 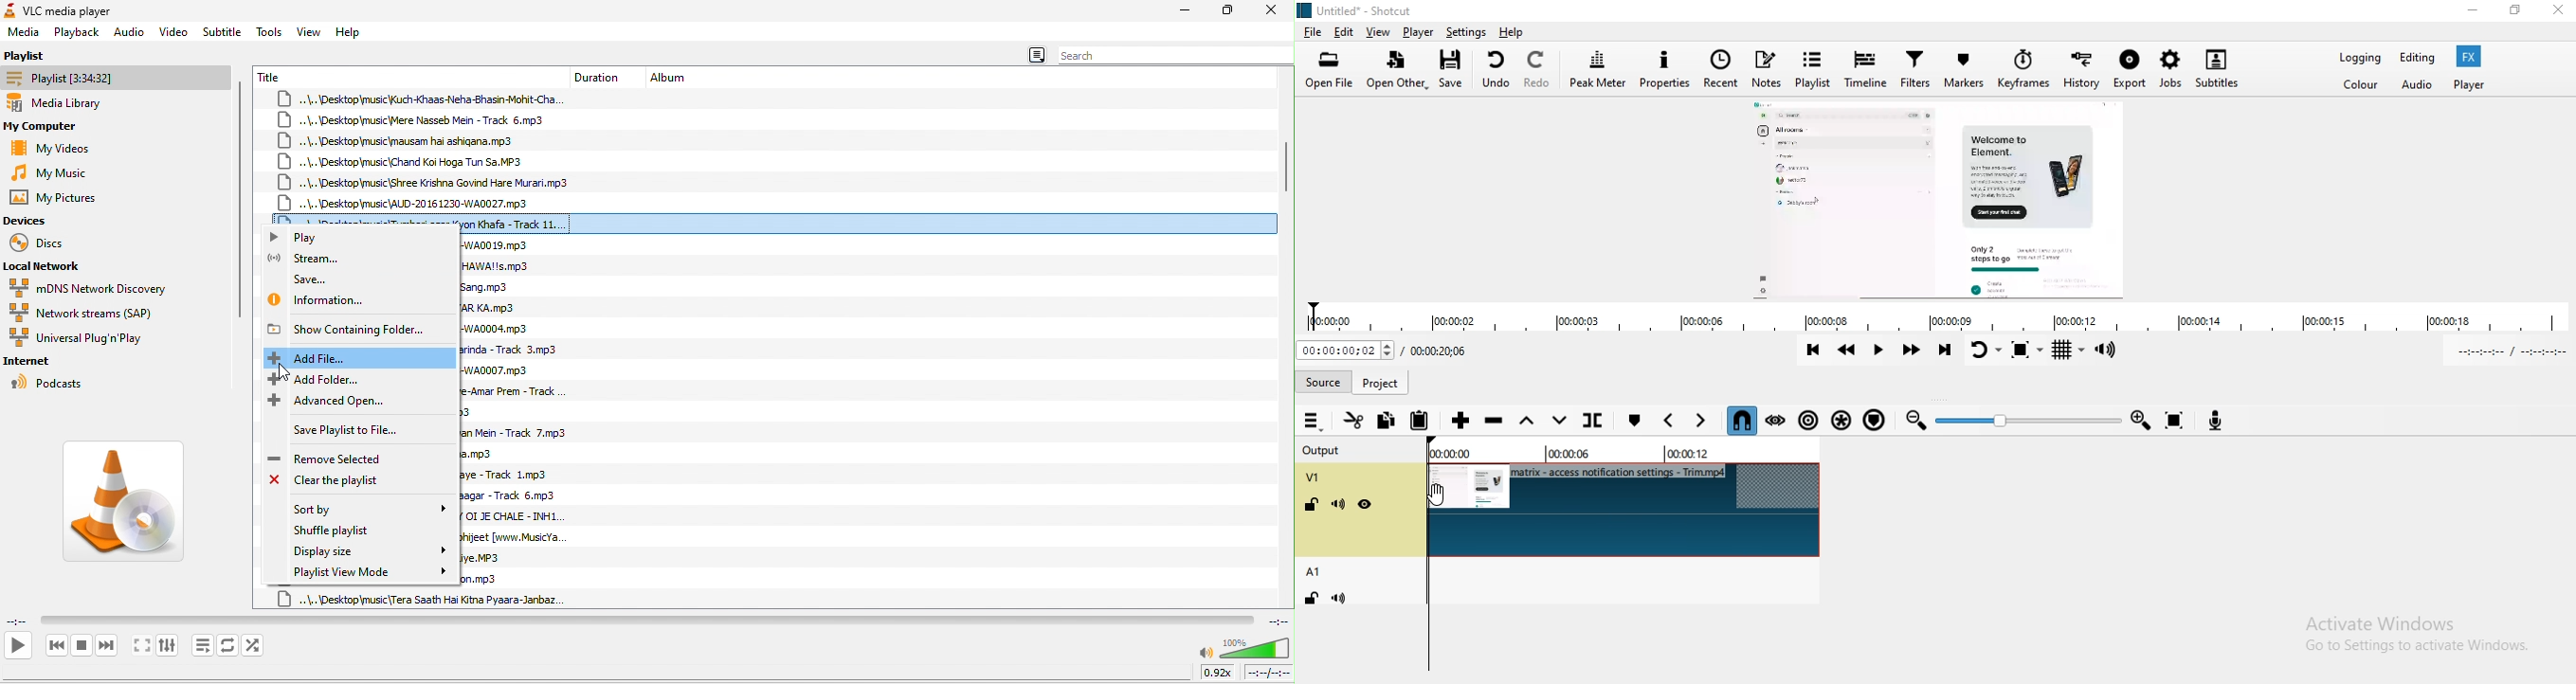 I want to click on help, so click(x=1518, y=31).